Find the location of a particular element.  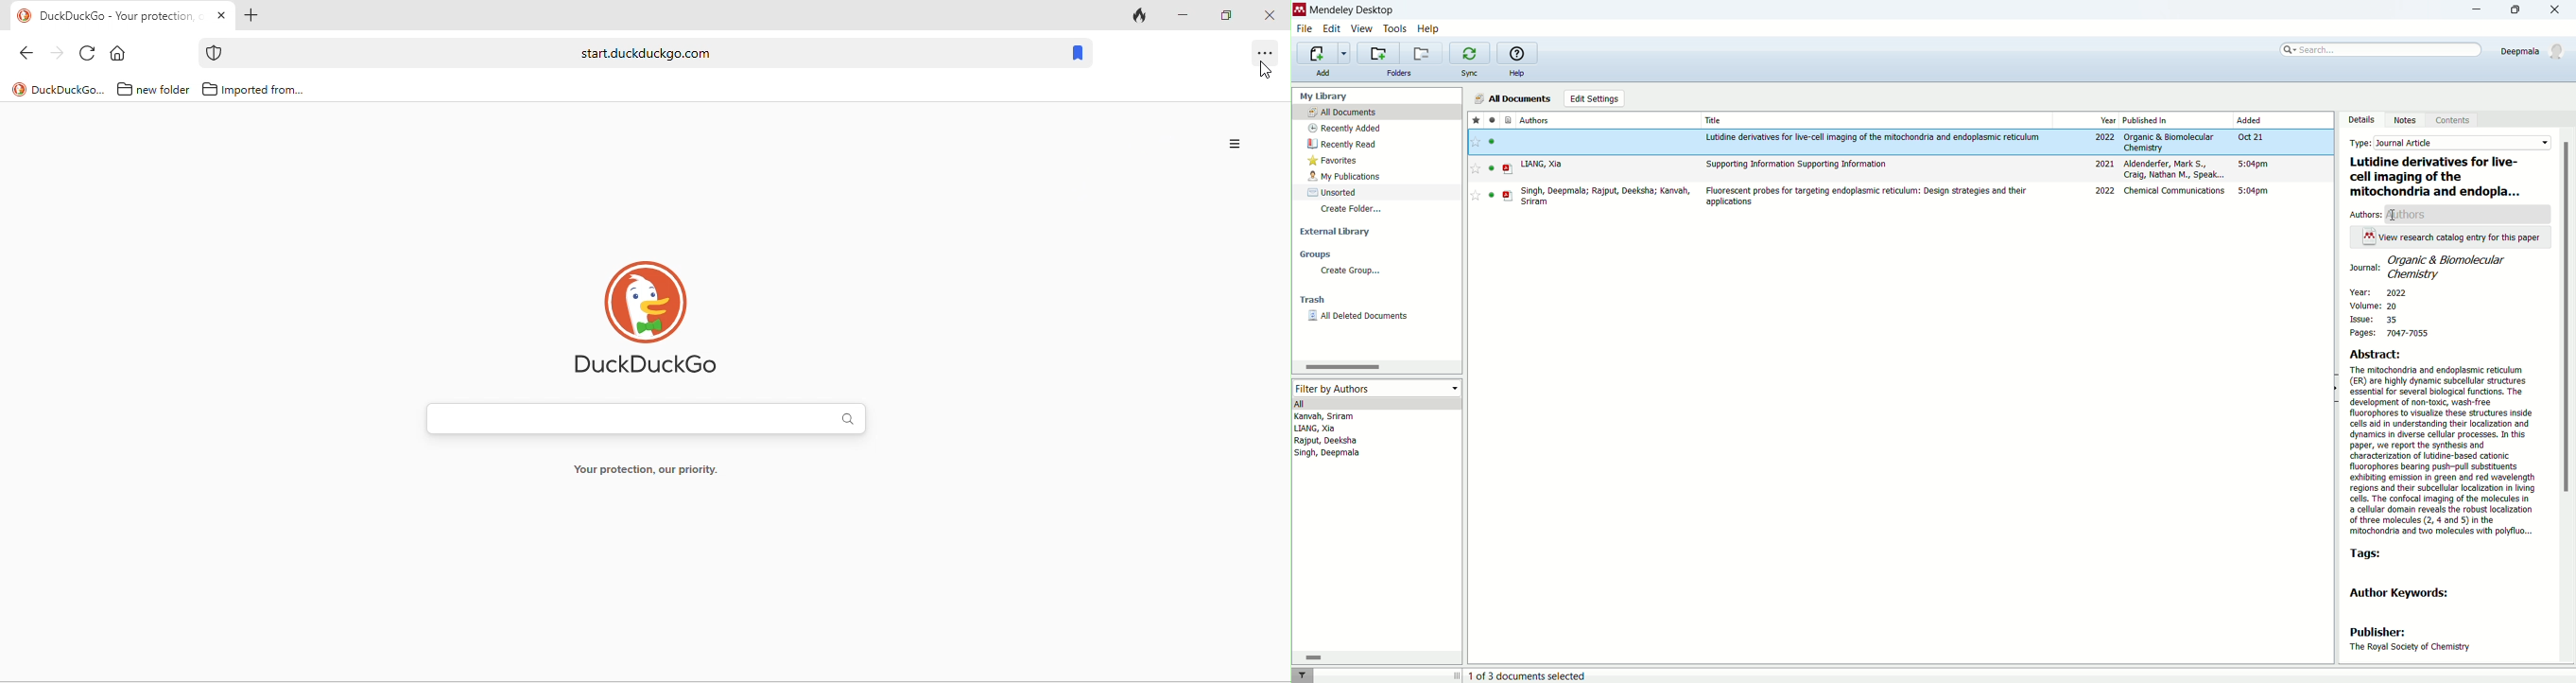

option is located at coordinates (1235, 146).